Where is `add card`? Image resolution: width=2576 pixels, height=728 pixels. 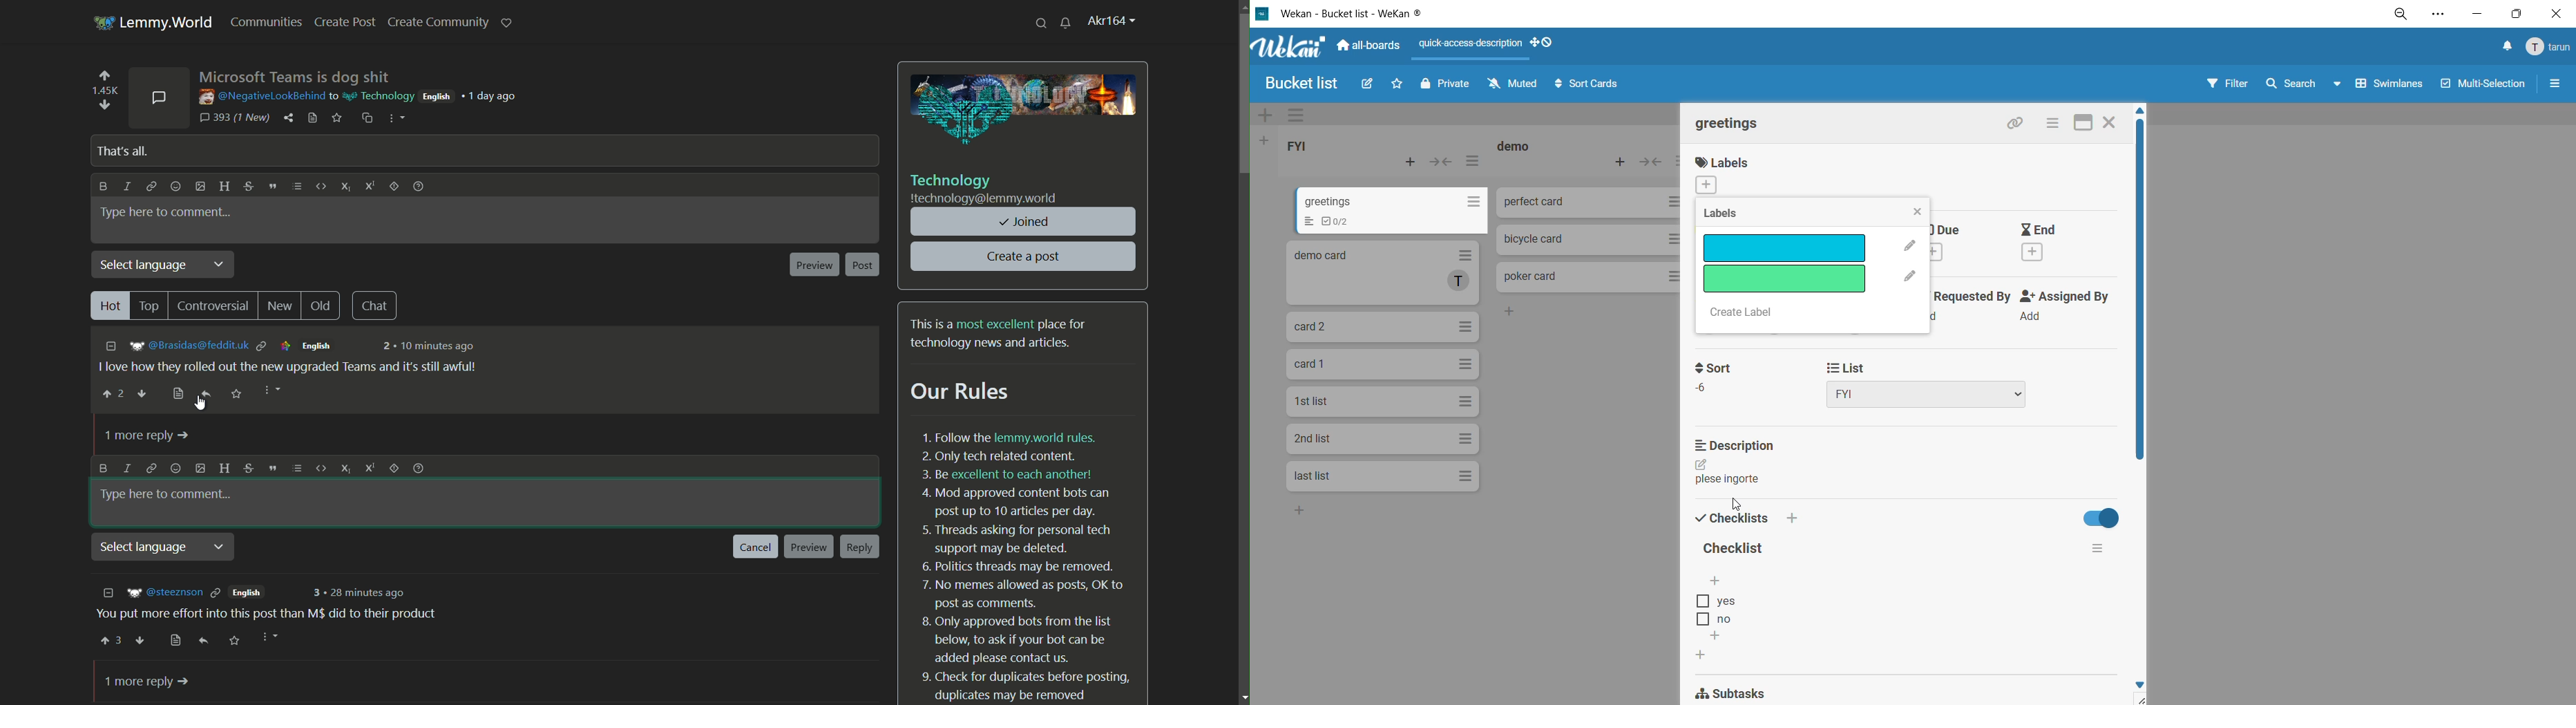 add card is located at coordinates (1408, 164).